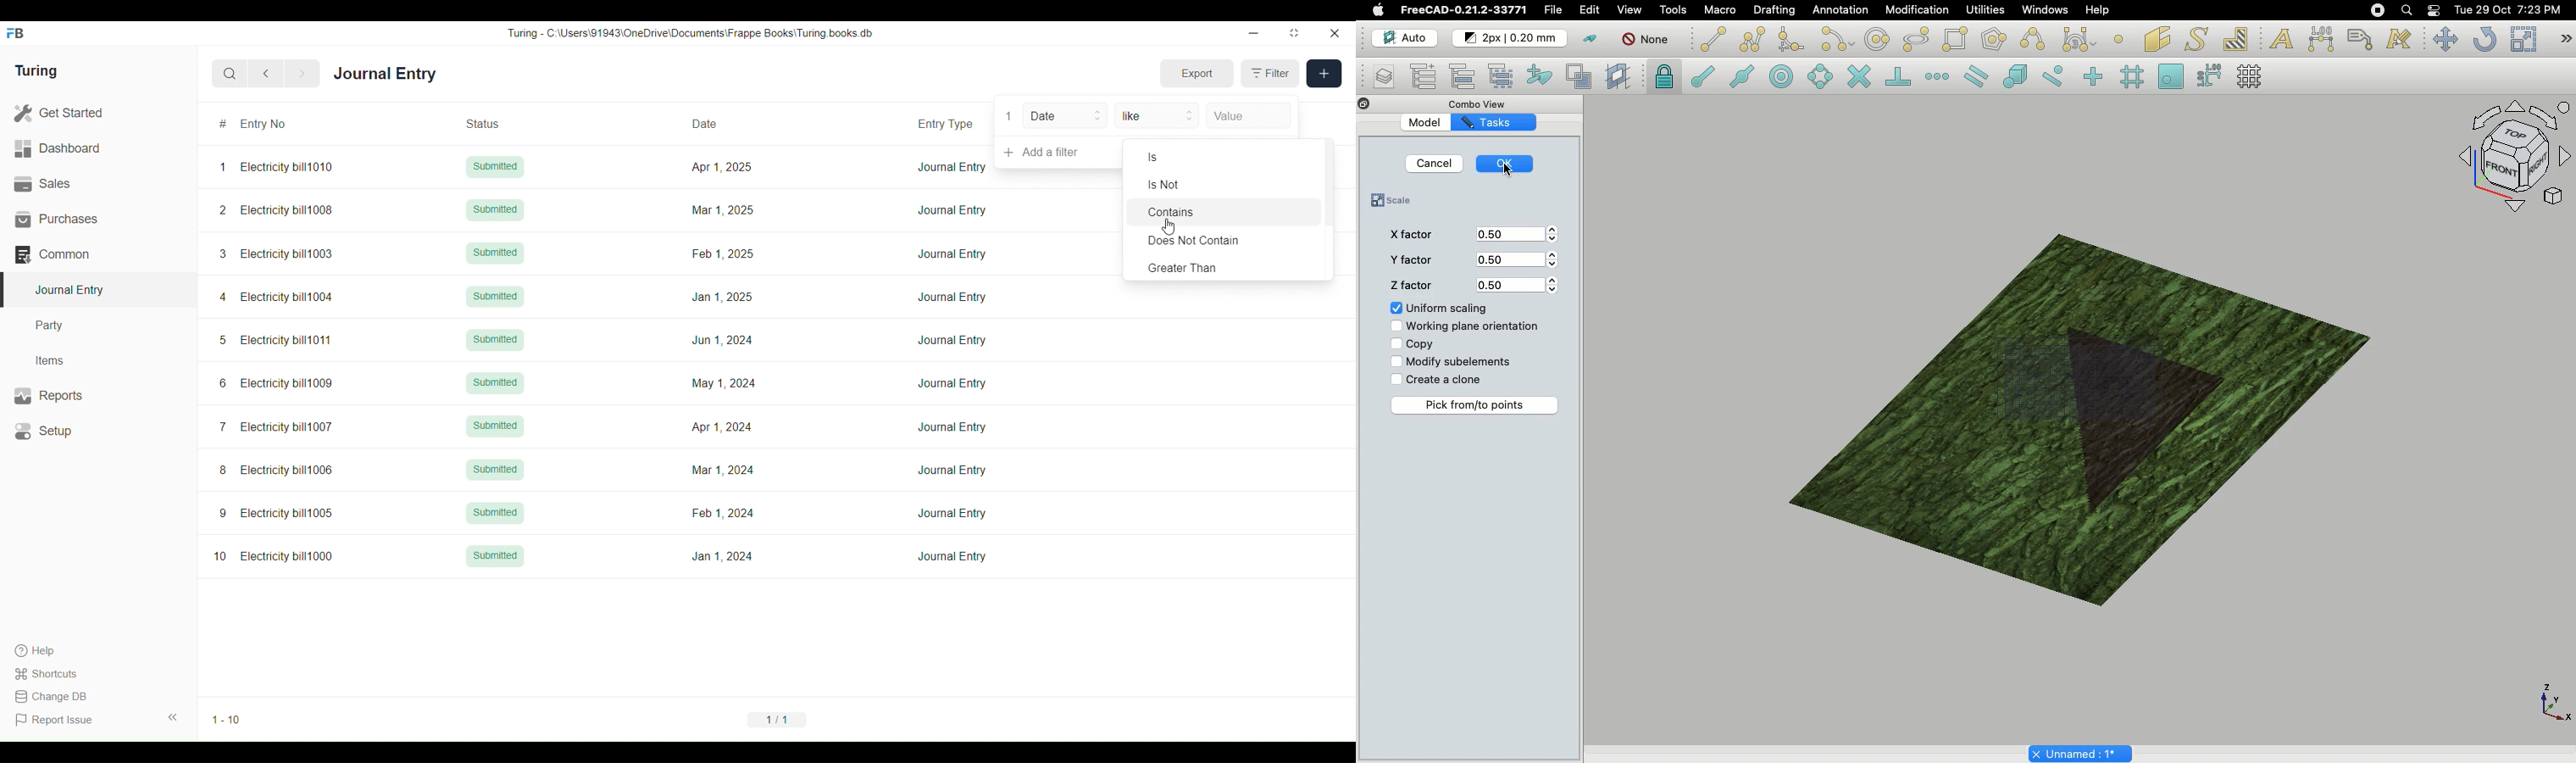 The width and height of the screenshot is (2576, 784). What do you see at coordinates (1378, 9) in the screenshot?
I see `Apple logo` at bounding box center [1378, 9].